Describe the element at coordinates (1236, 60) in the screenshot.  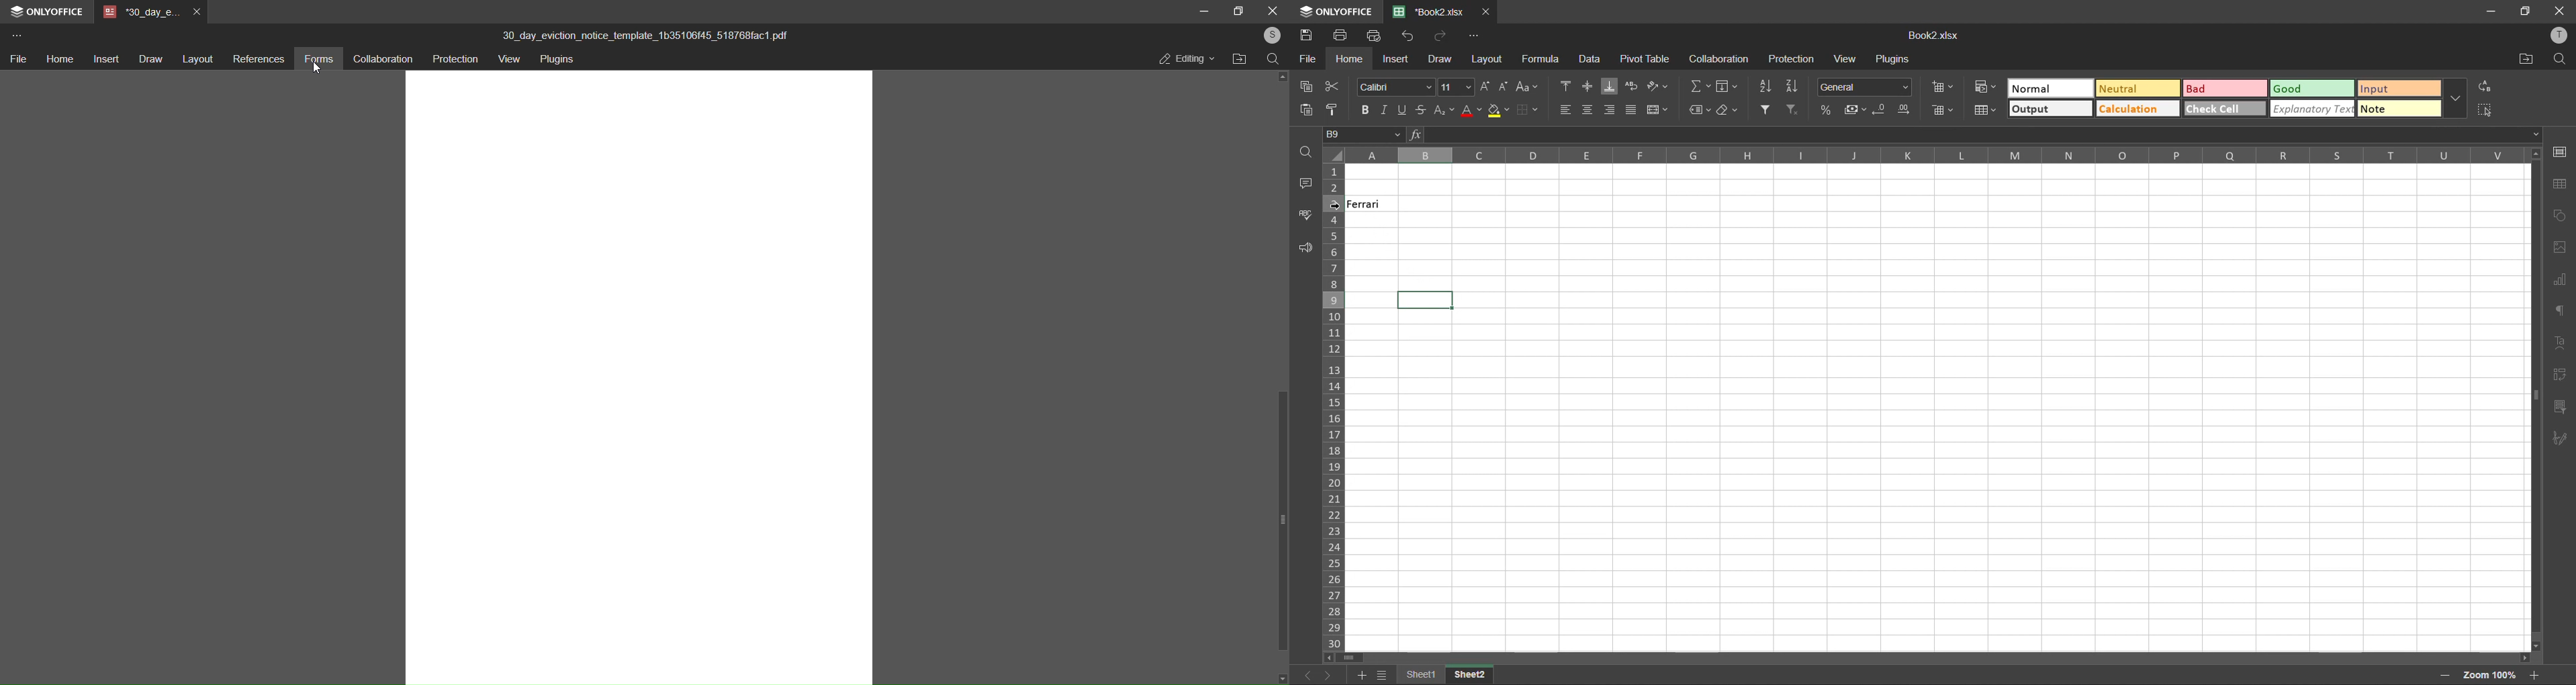
I see `open file location` at that location.